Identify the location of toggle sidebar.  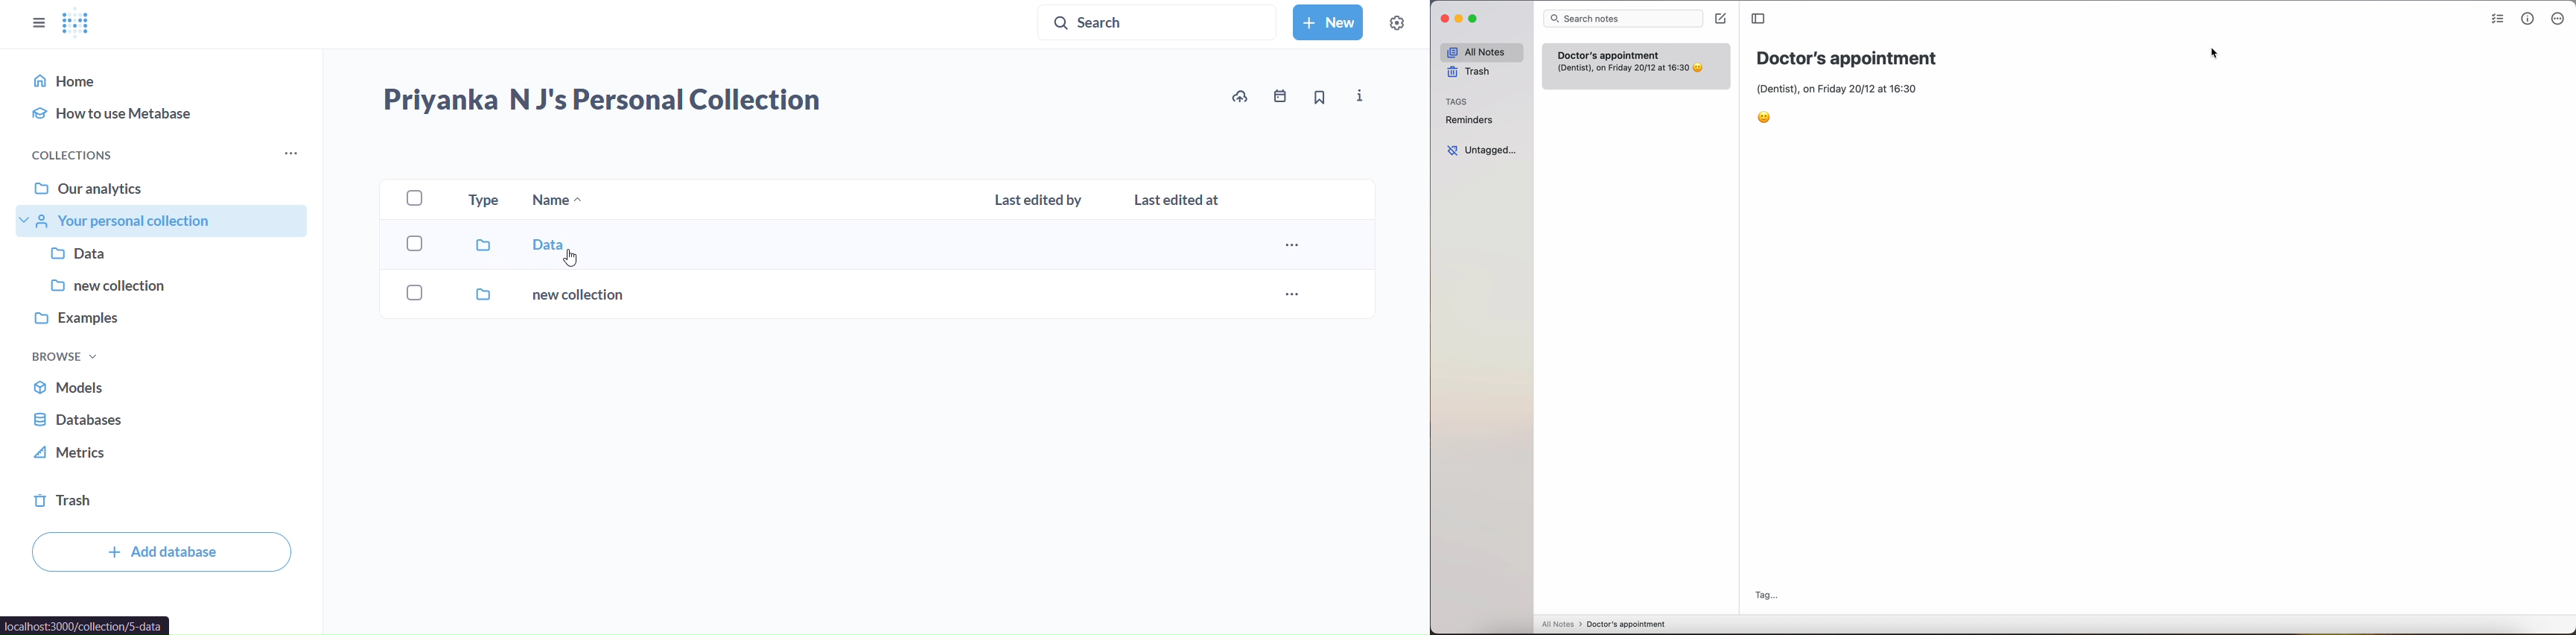
(1757, 18).